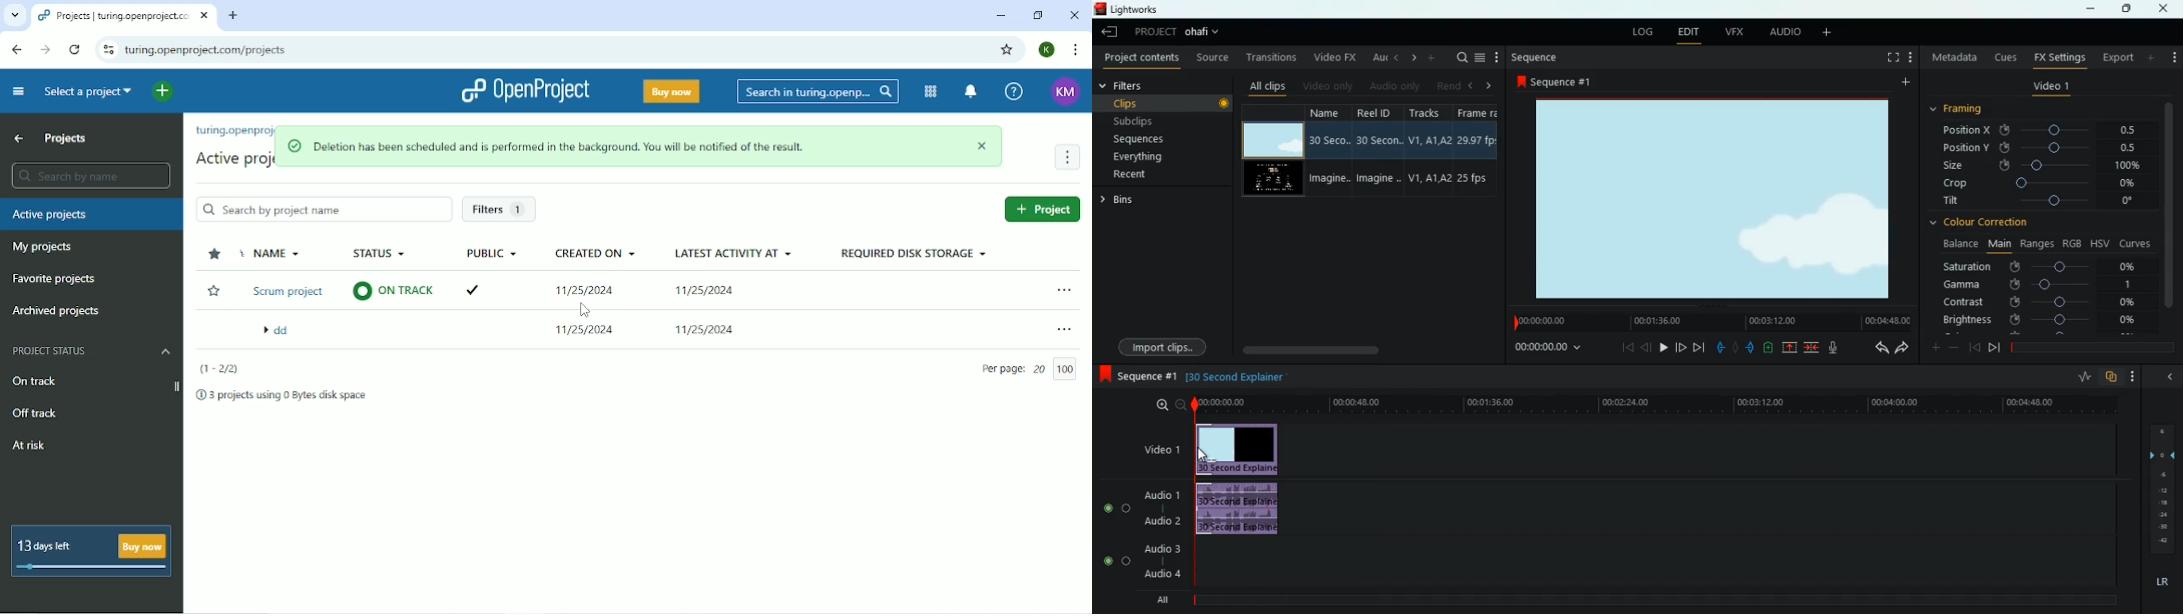 This screenshot has width=2184, height=616. What do you see at coordinates (1905, 81) in the screenshot?
I see `add` at bounding box center [1905, 81].